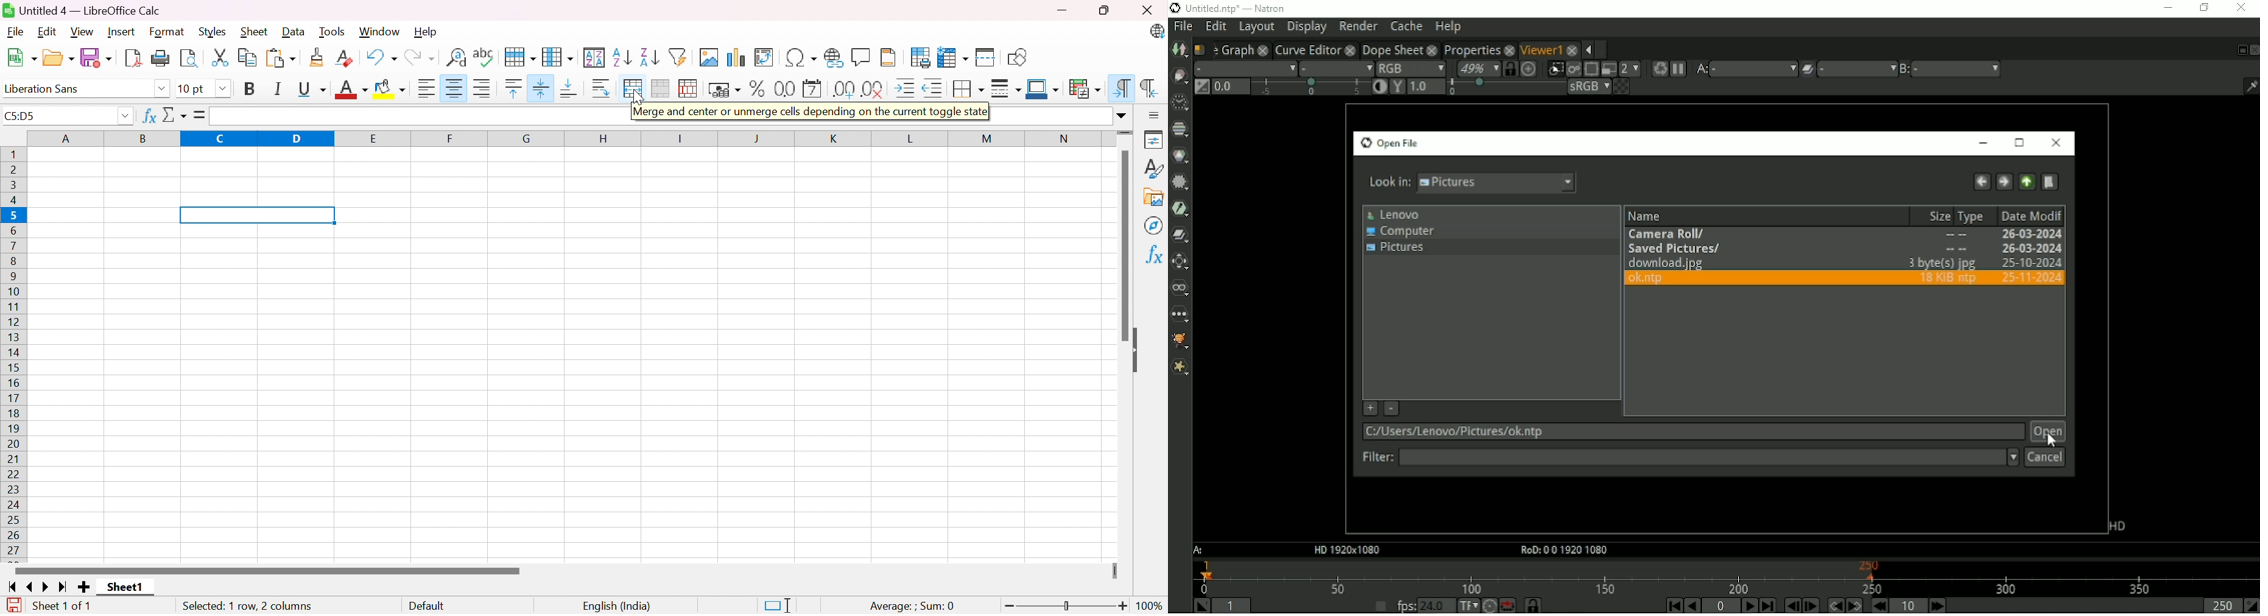 The image size is (2268, 616). Describe the element at coordinates (1121, 116) in the screenshot. I see `Drop Down` at that location.